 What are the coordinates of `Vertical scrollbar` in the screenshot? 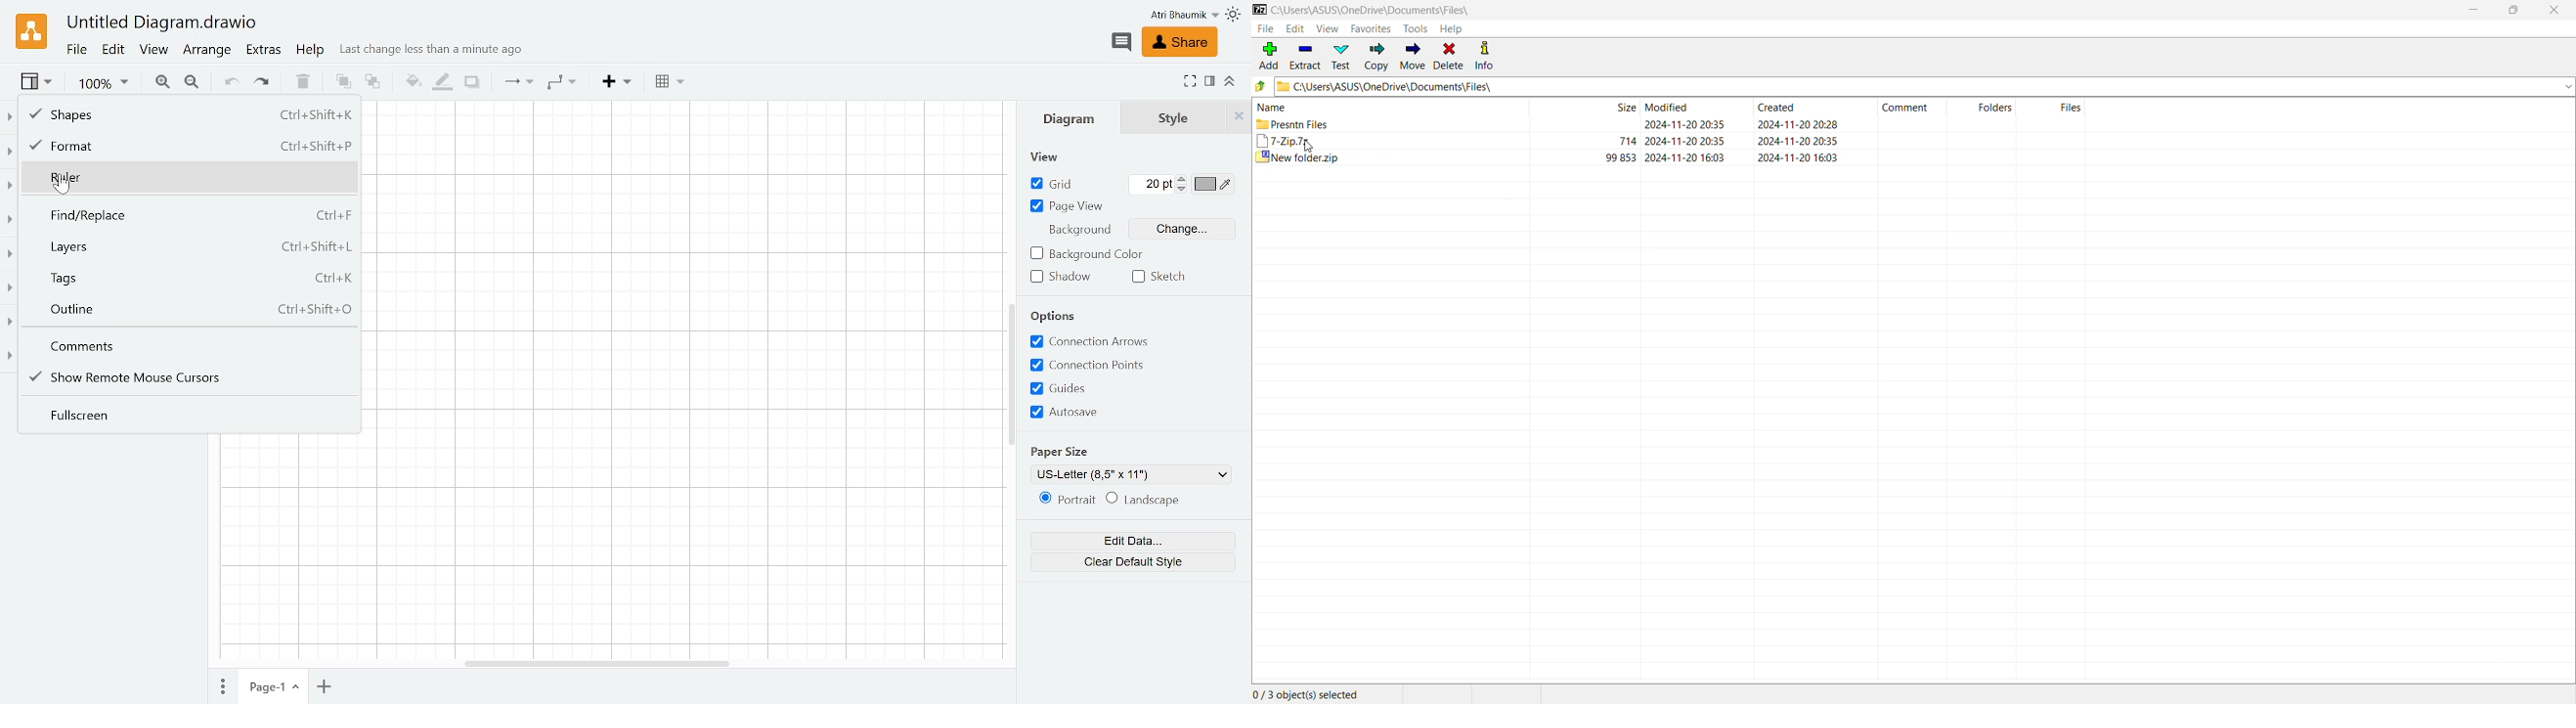 It's located at (1011, 374).